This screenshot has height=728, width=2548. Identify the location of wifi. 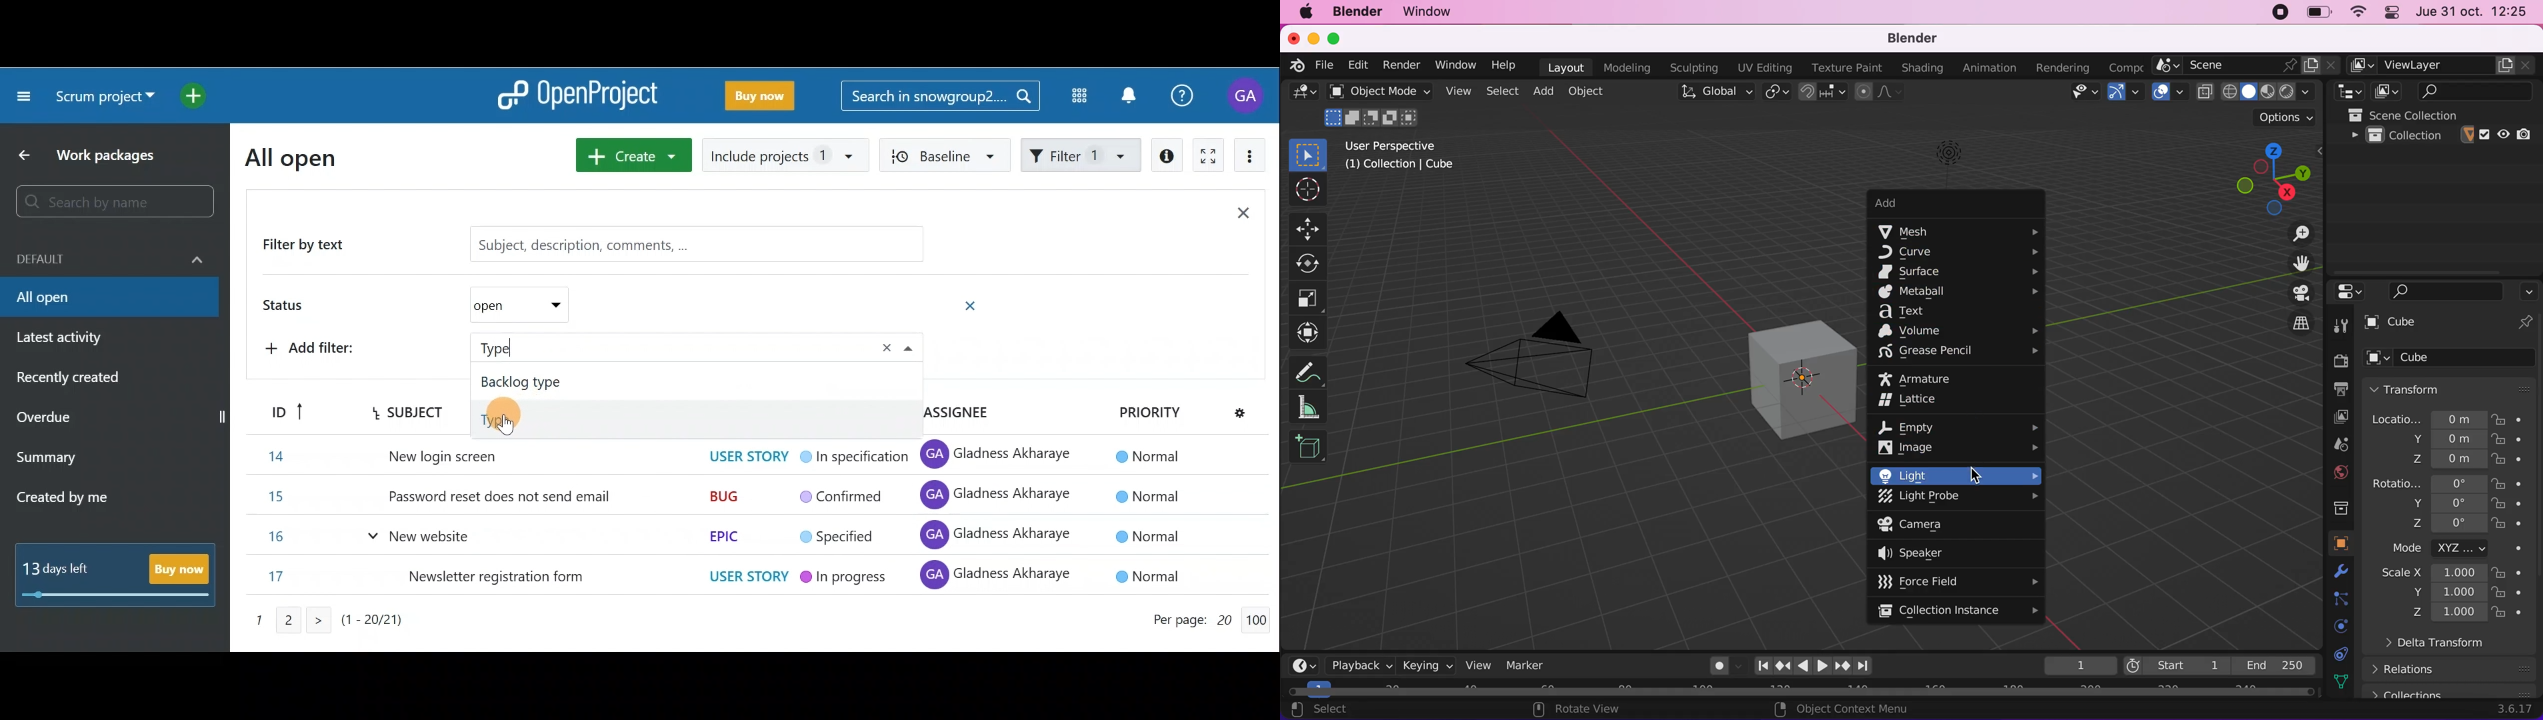
(2356, 12).